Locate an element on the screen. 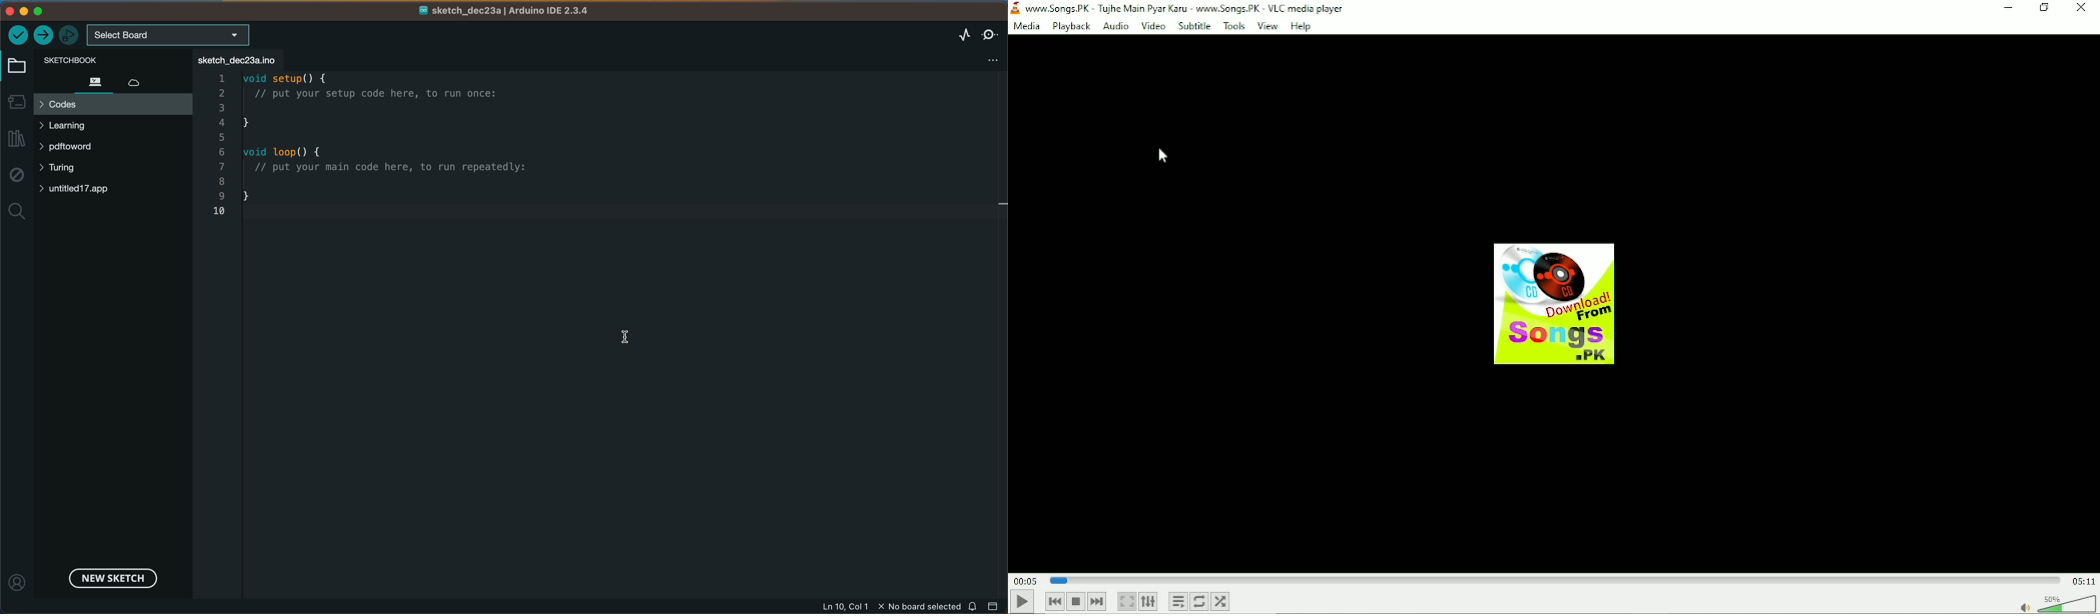  Play duration is located at coordinates (1555, 579).